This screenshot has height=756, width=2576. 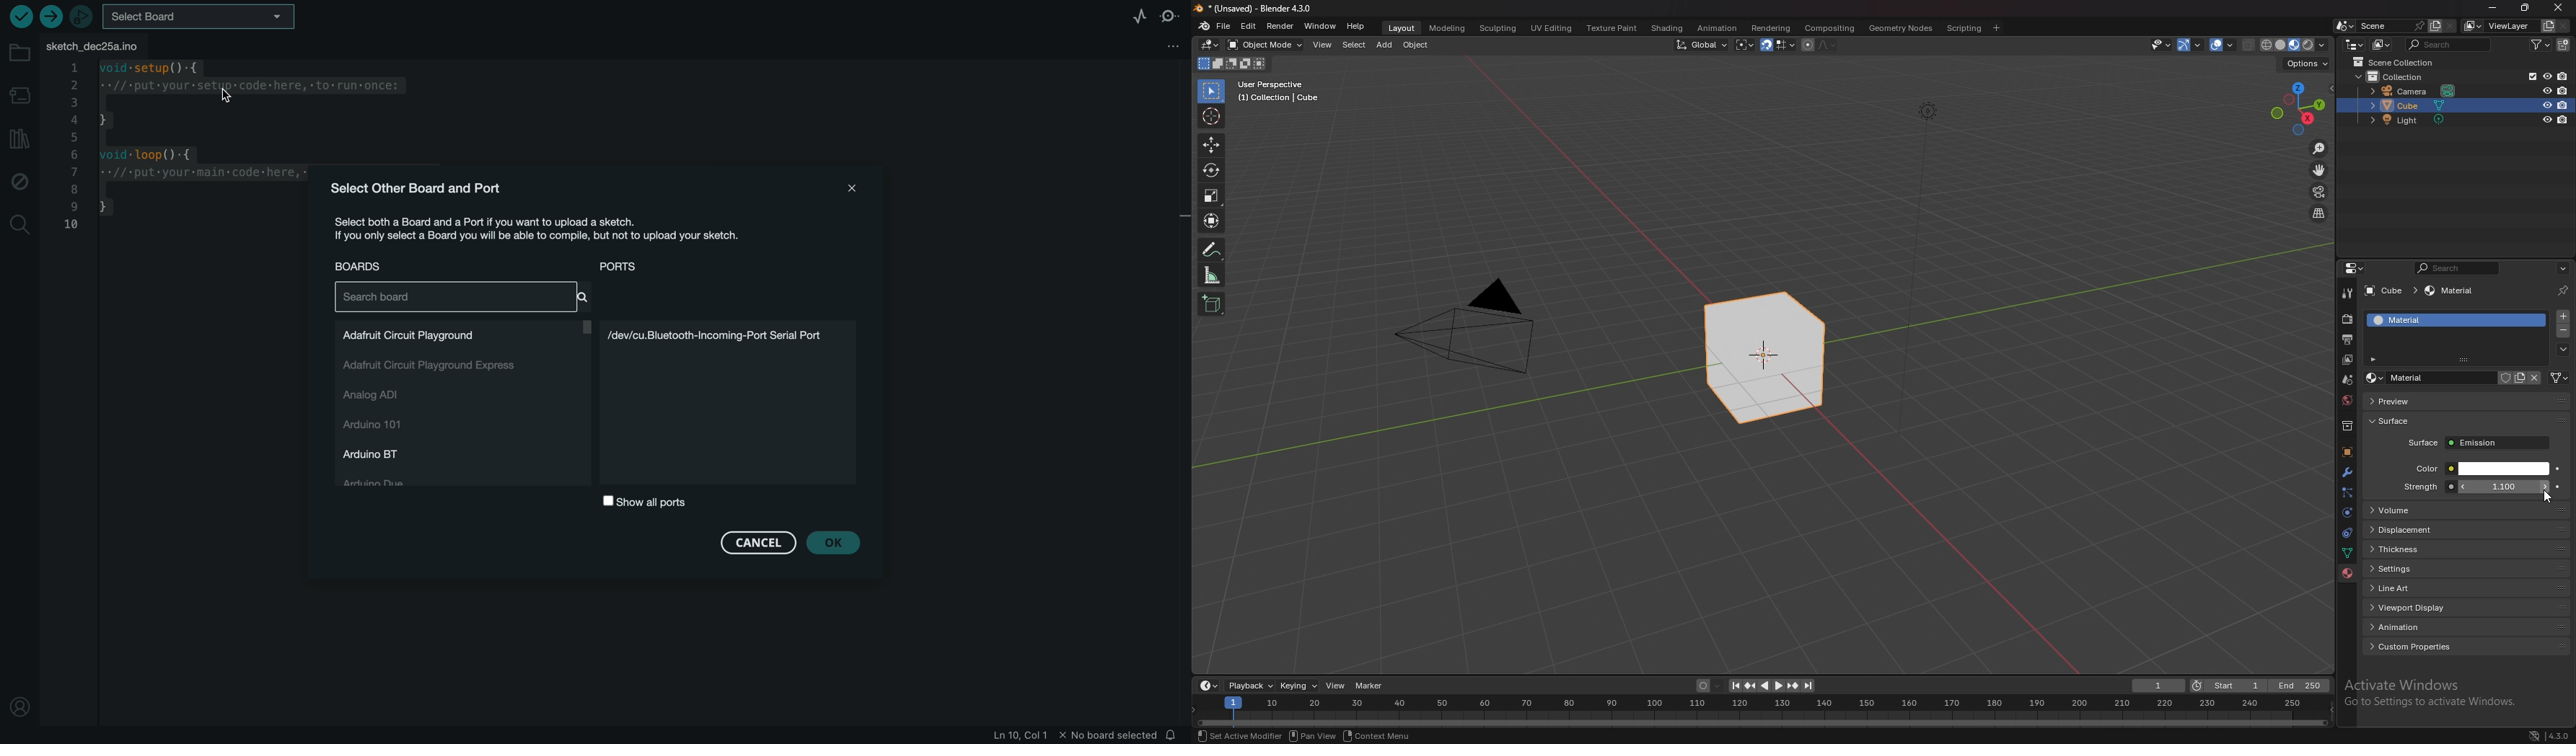 What do you see at coordinates (1901, 27) in the screenshot?
I see `geometry nodes` at bounding box center [1901, 27].